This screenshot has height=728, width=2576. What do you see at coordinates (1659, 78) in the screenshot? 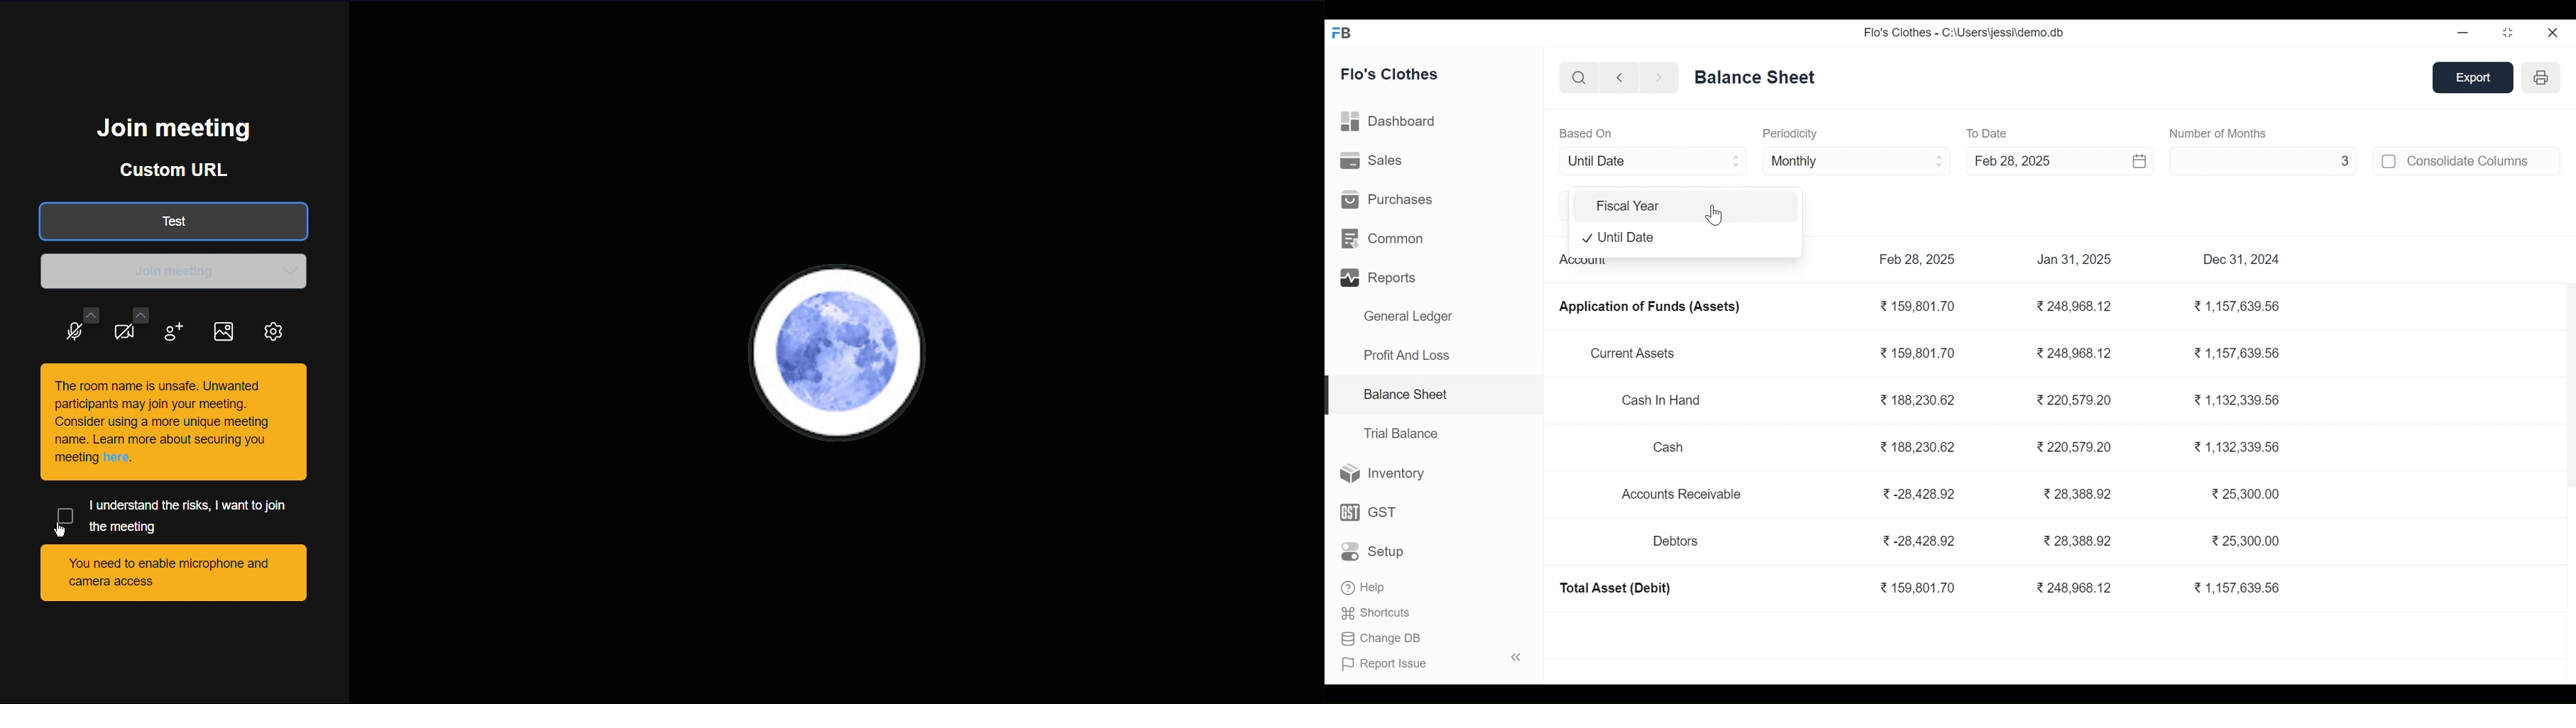
I see `forward` at bounding box center [1659, 78].